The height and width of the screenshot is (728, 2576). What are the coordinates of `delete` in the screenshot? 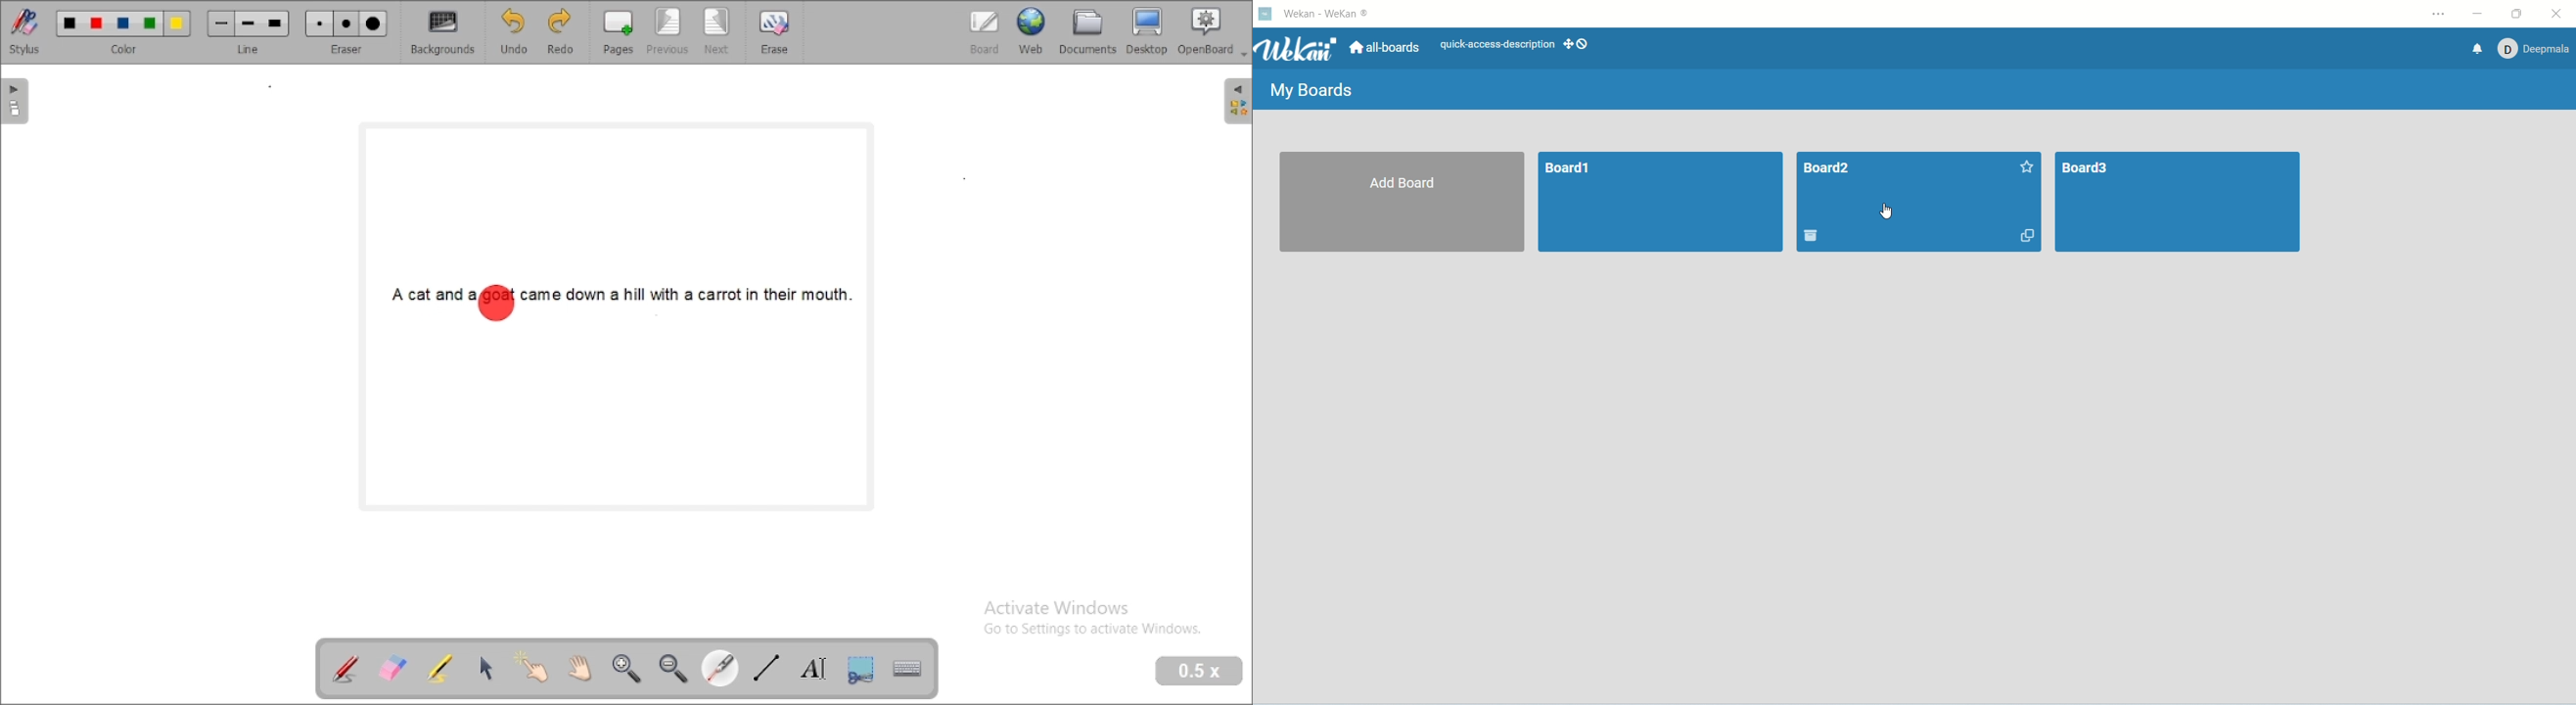 It's located at (1811, 235).